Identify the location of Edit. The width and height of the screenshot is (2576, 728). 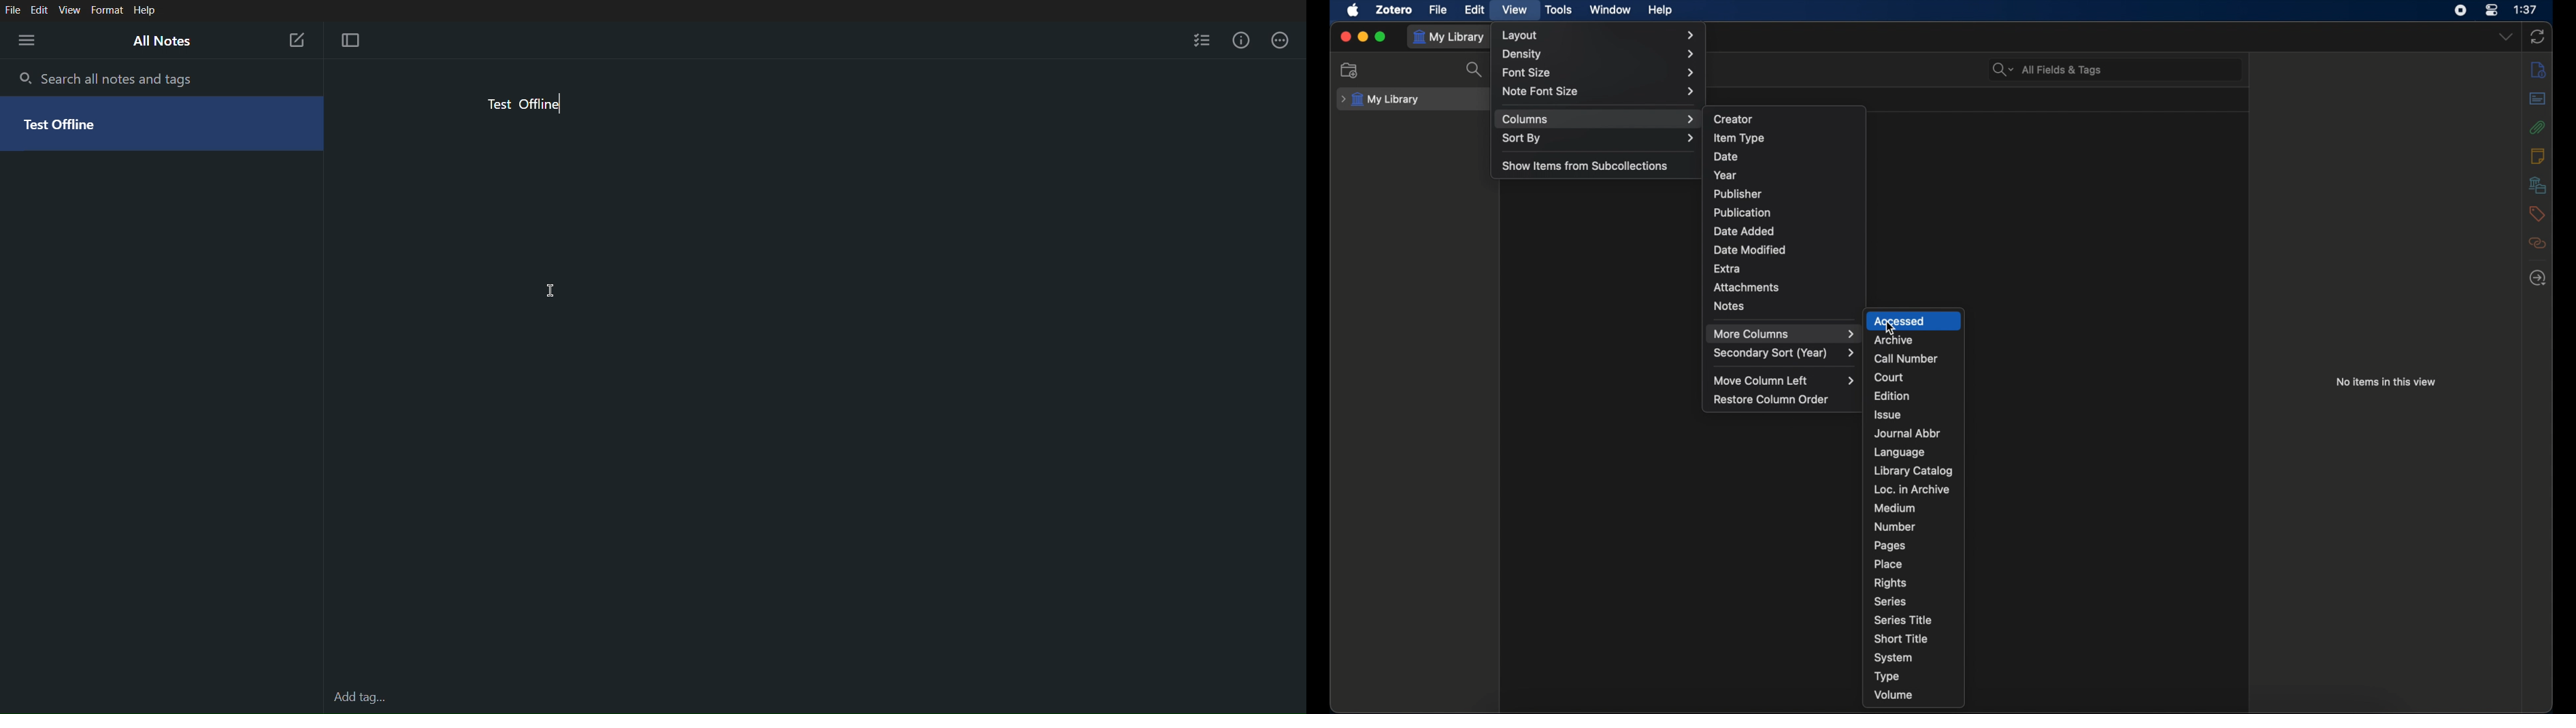
(41, 9).